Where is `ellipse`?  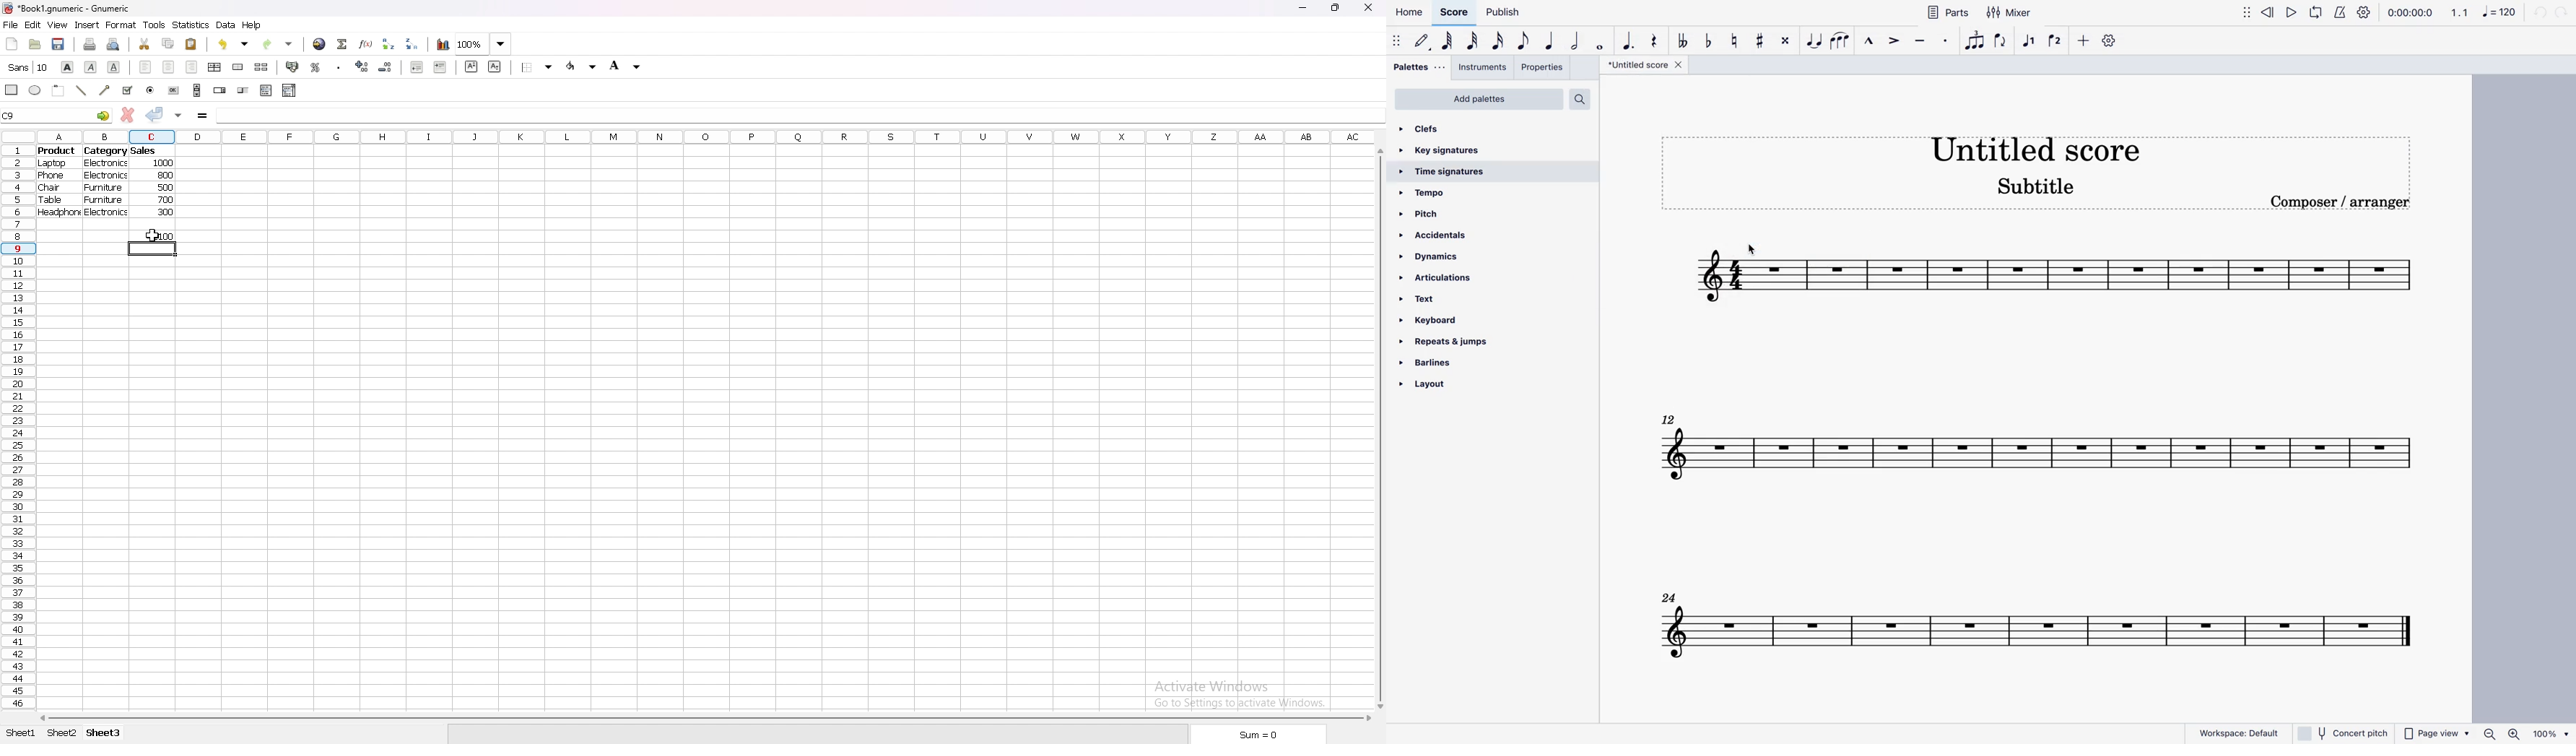
ellipse is located at coordinates (35, 90).